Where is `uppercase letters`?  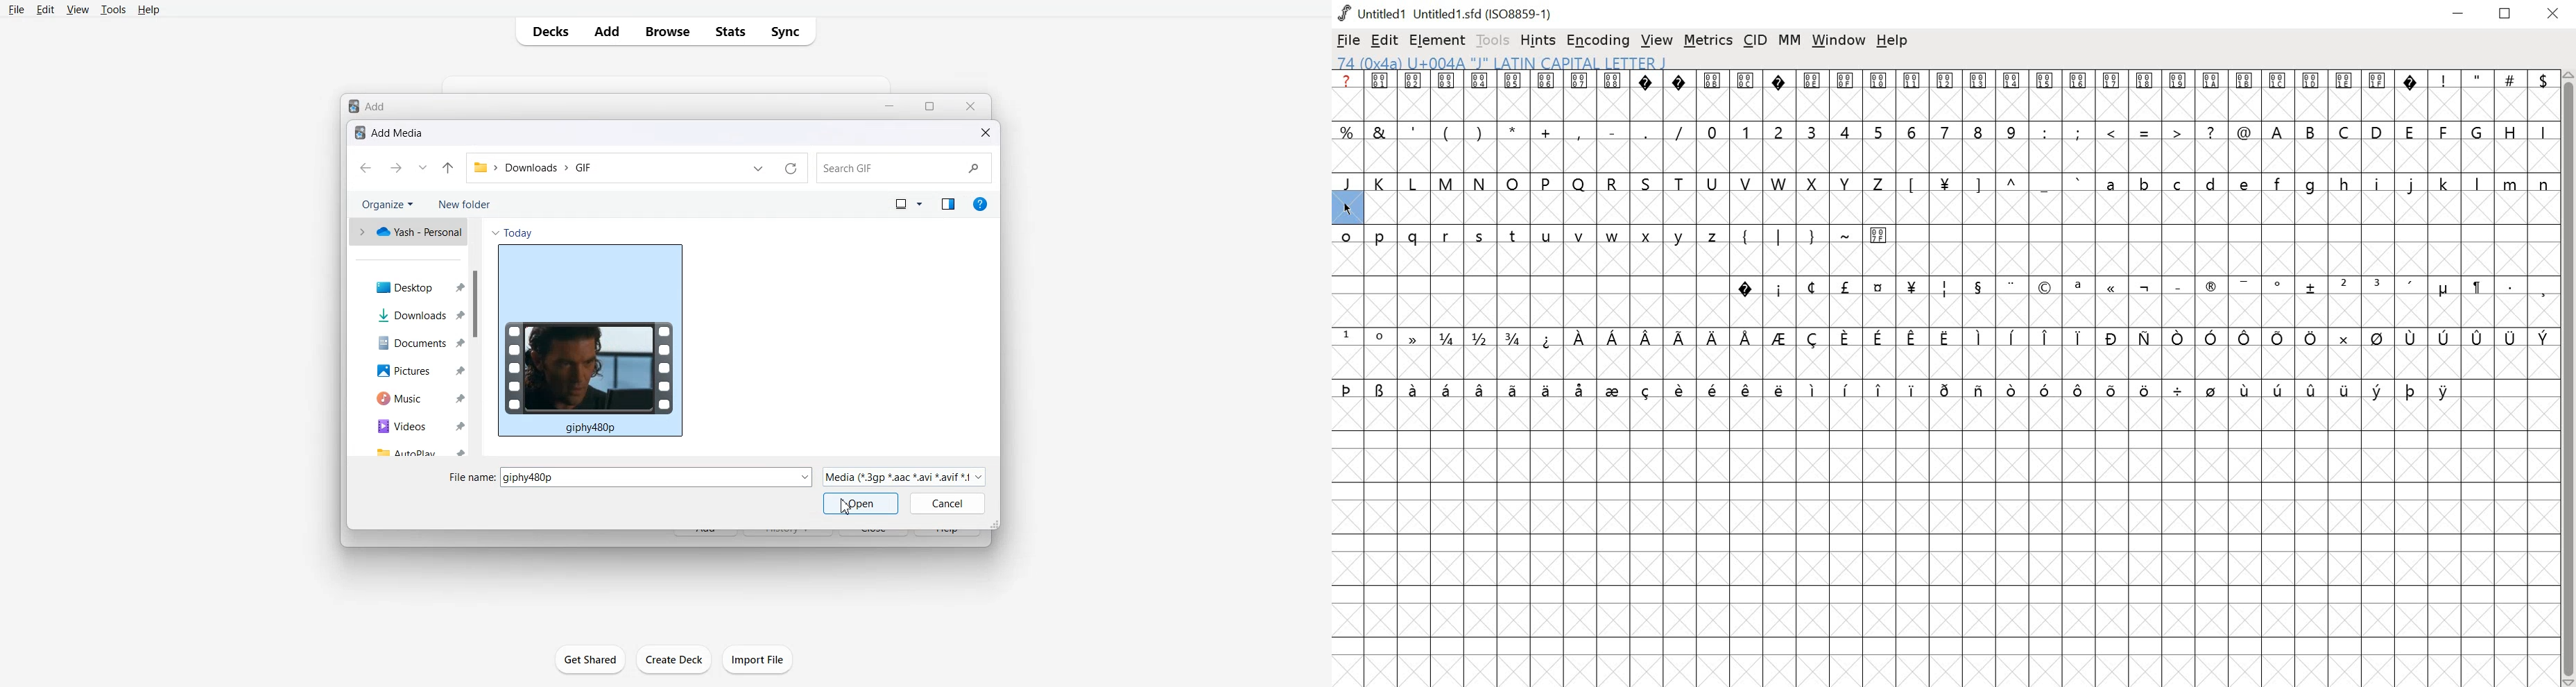
uppercase letters is located at coordinates (1609, 183).